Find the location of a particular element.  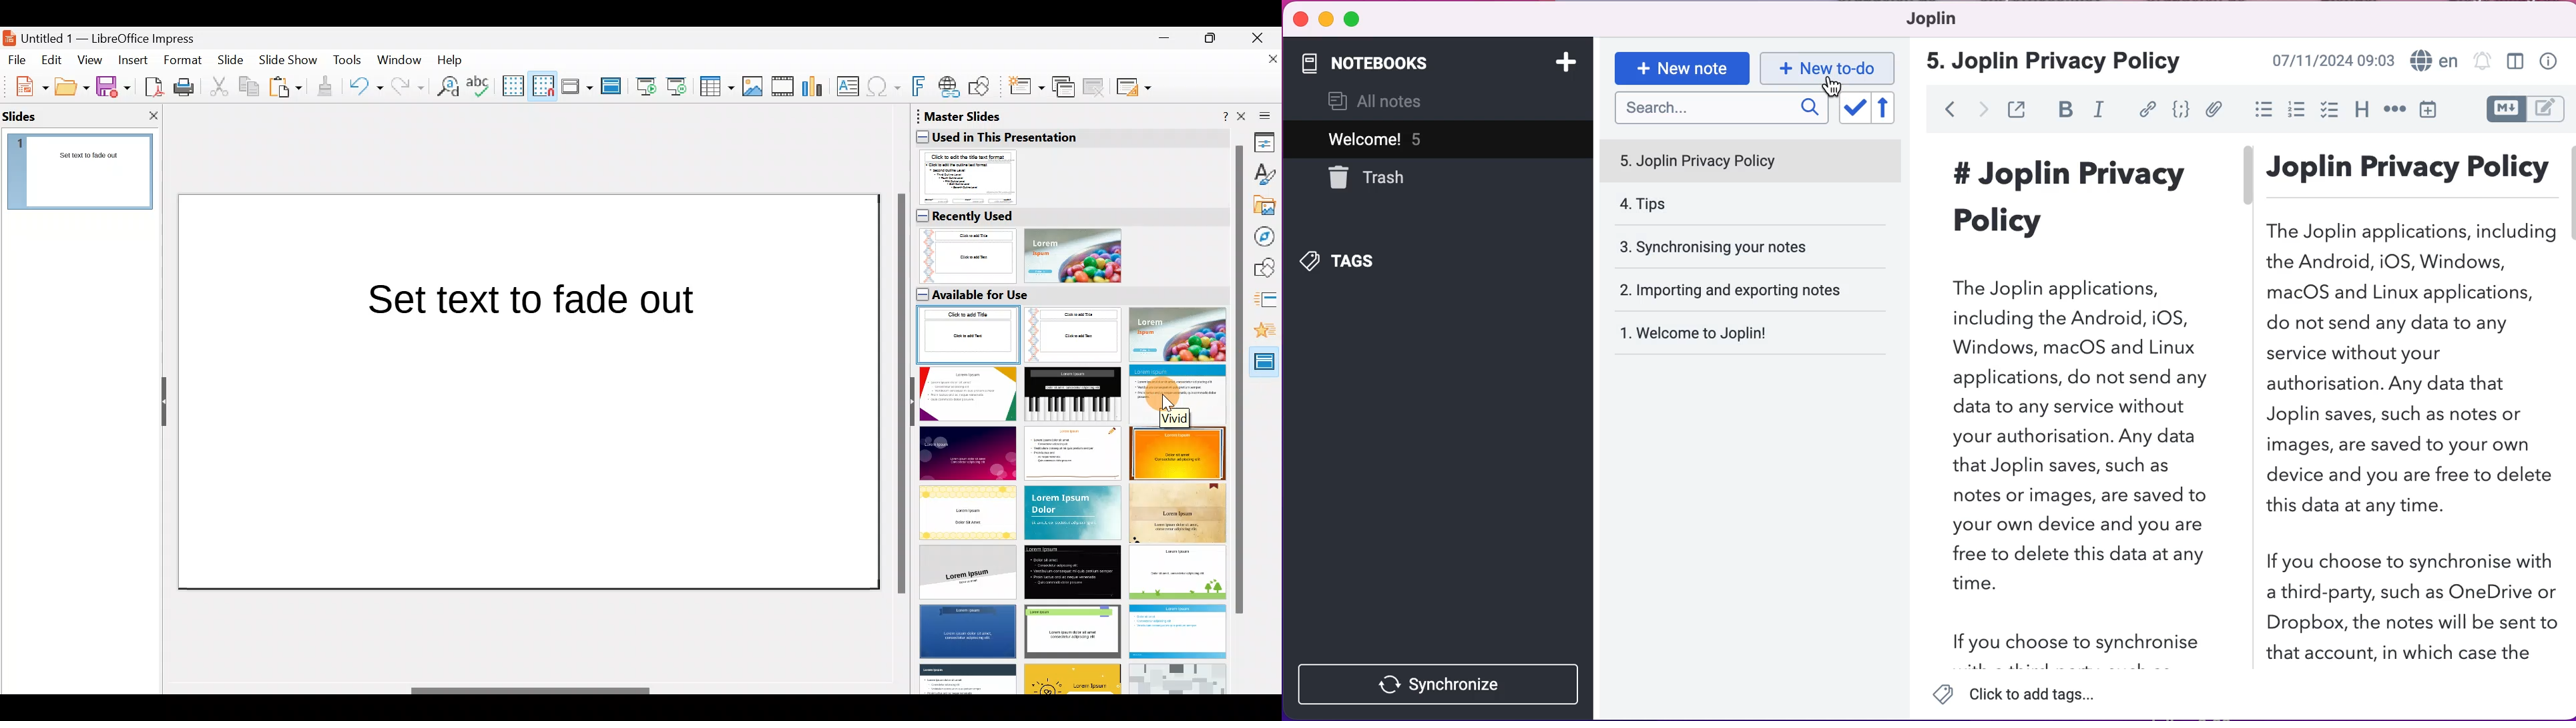

New is located at coordinates (25, 85).